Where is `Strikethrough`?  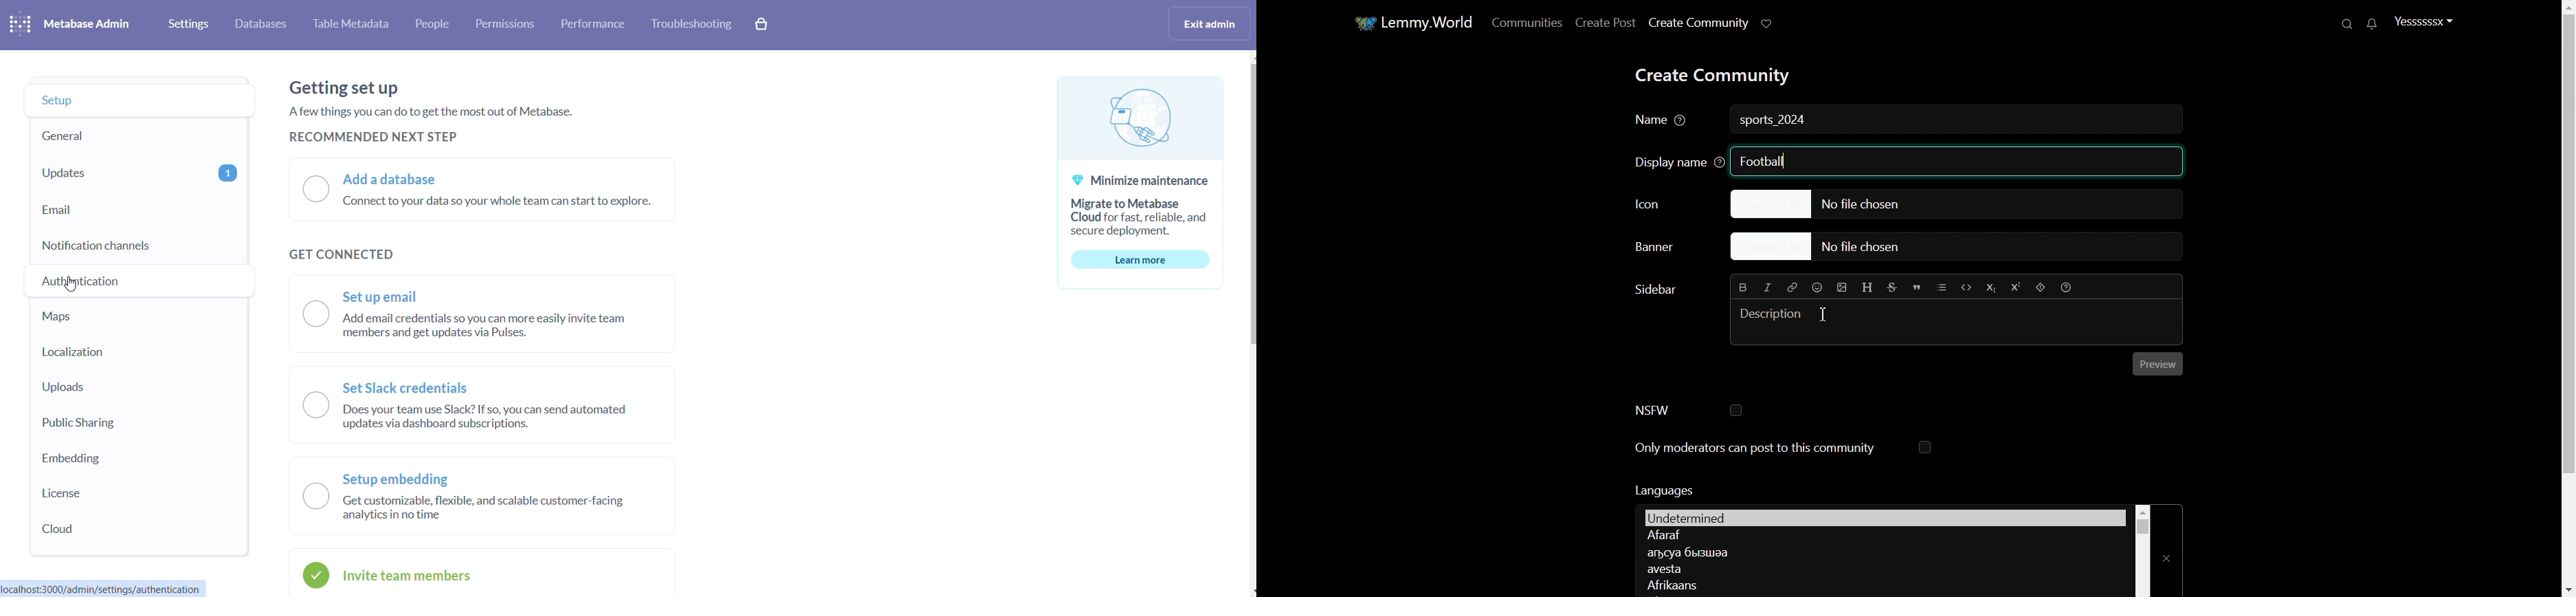 Strikethrough is located at coordinates (1893, 287).